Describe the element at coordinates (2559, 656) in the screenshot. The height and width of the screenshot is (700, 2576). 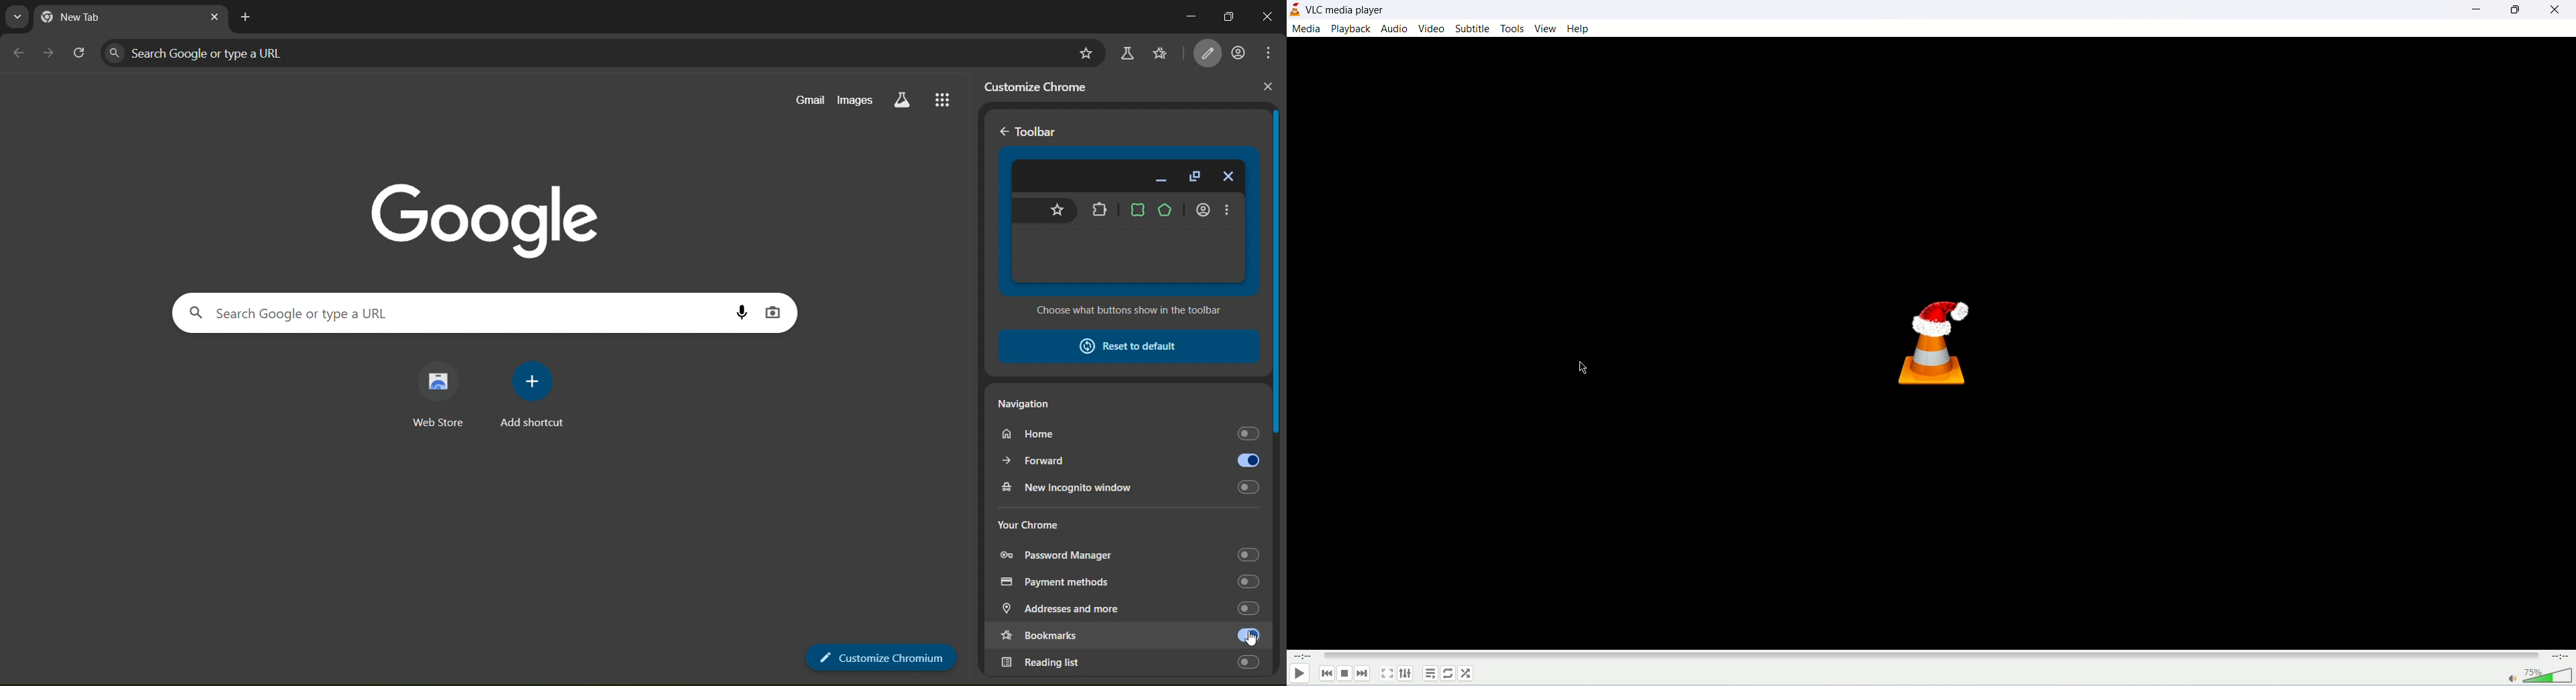
I see `remaining time` at that location.